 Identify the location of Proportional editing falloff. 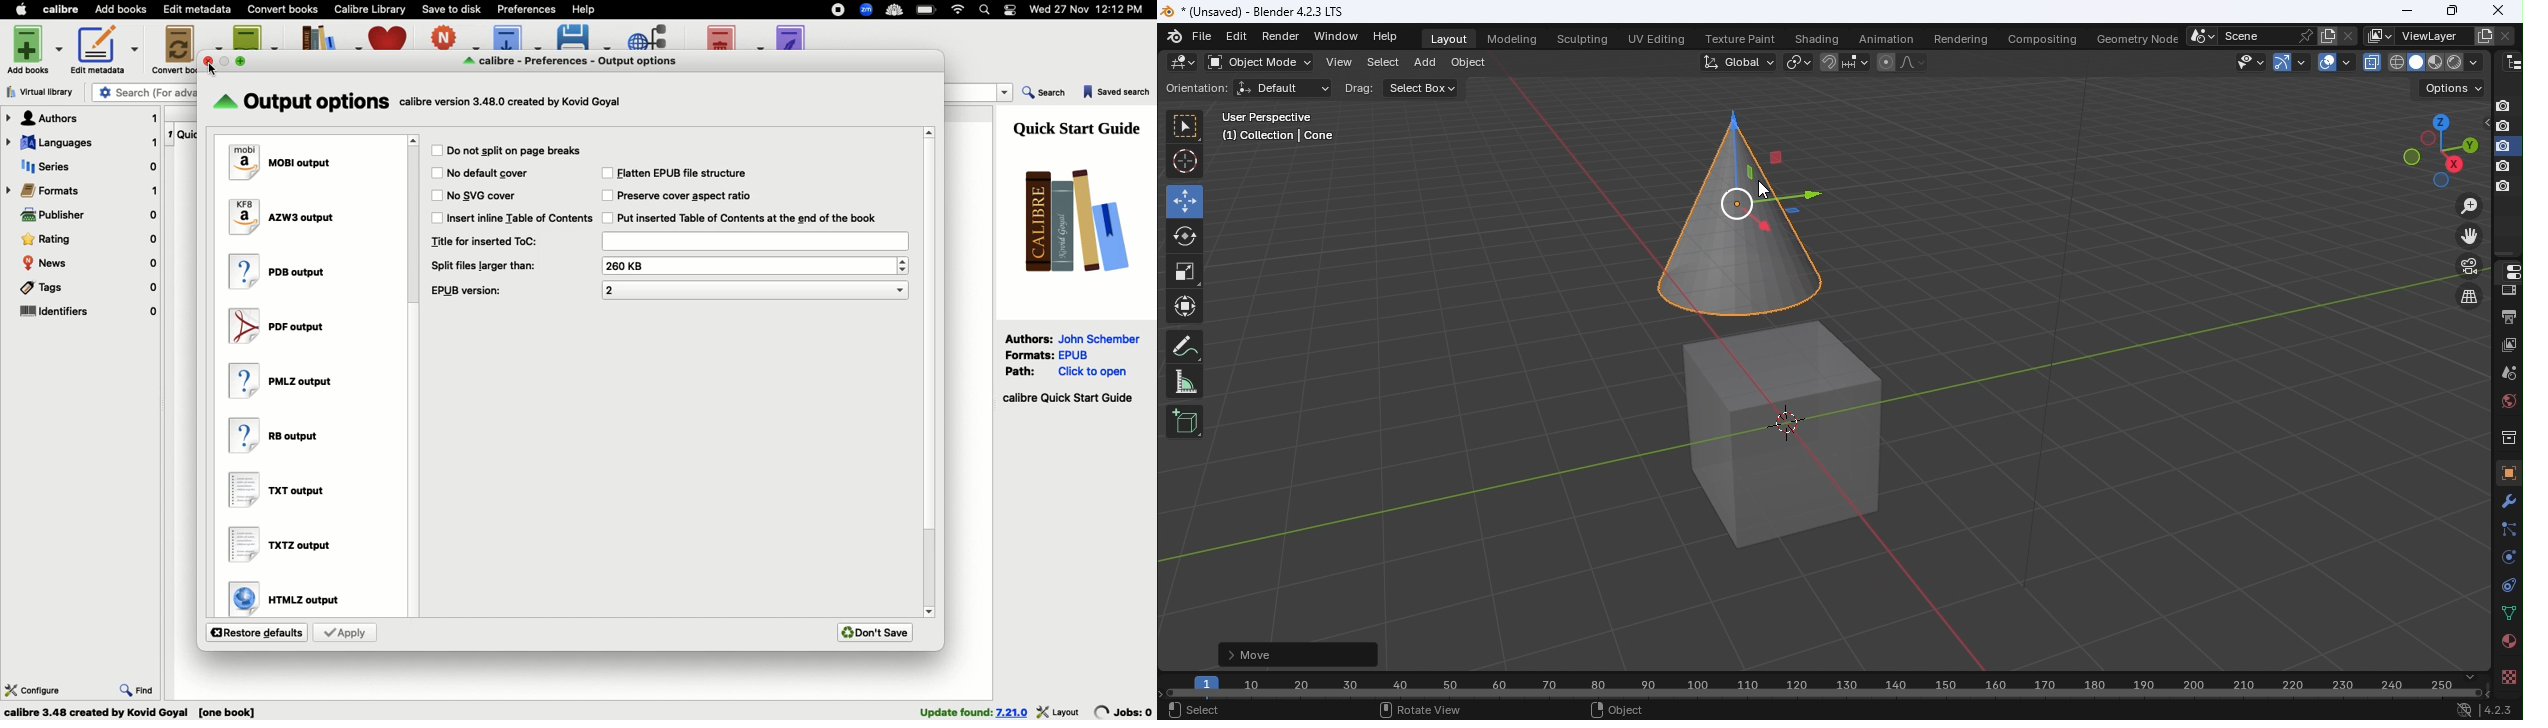
(1914, 64).